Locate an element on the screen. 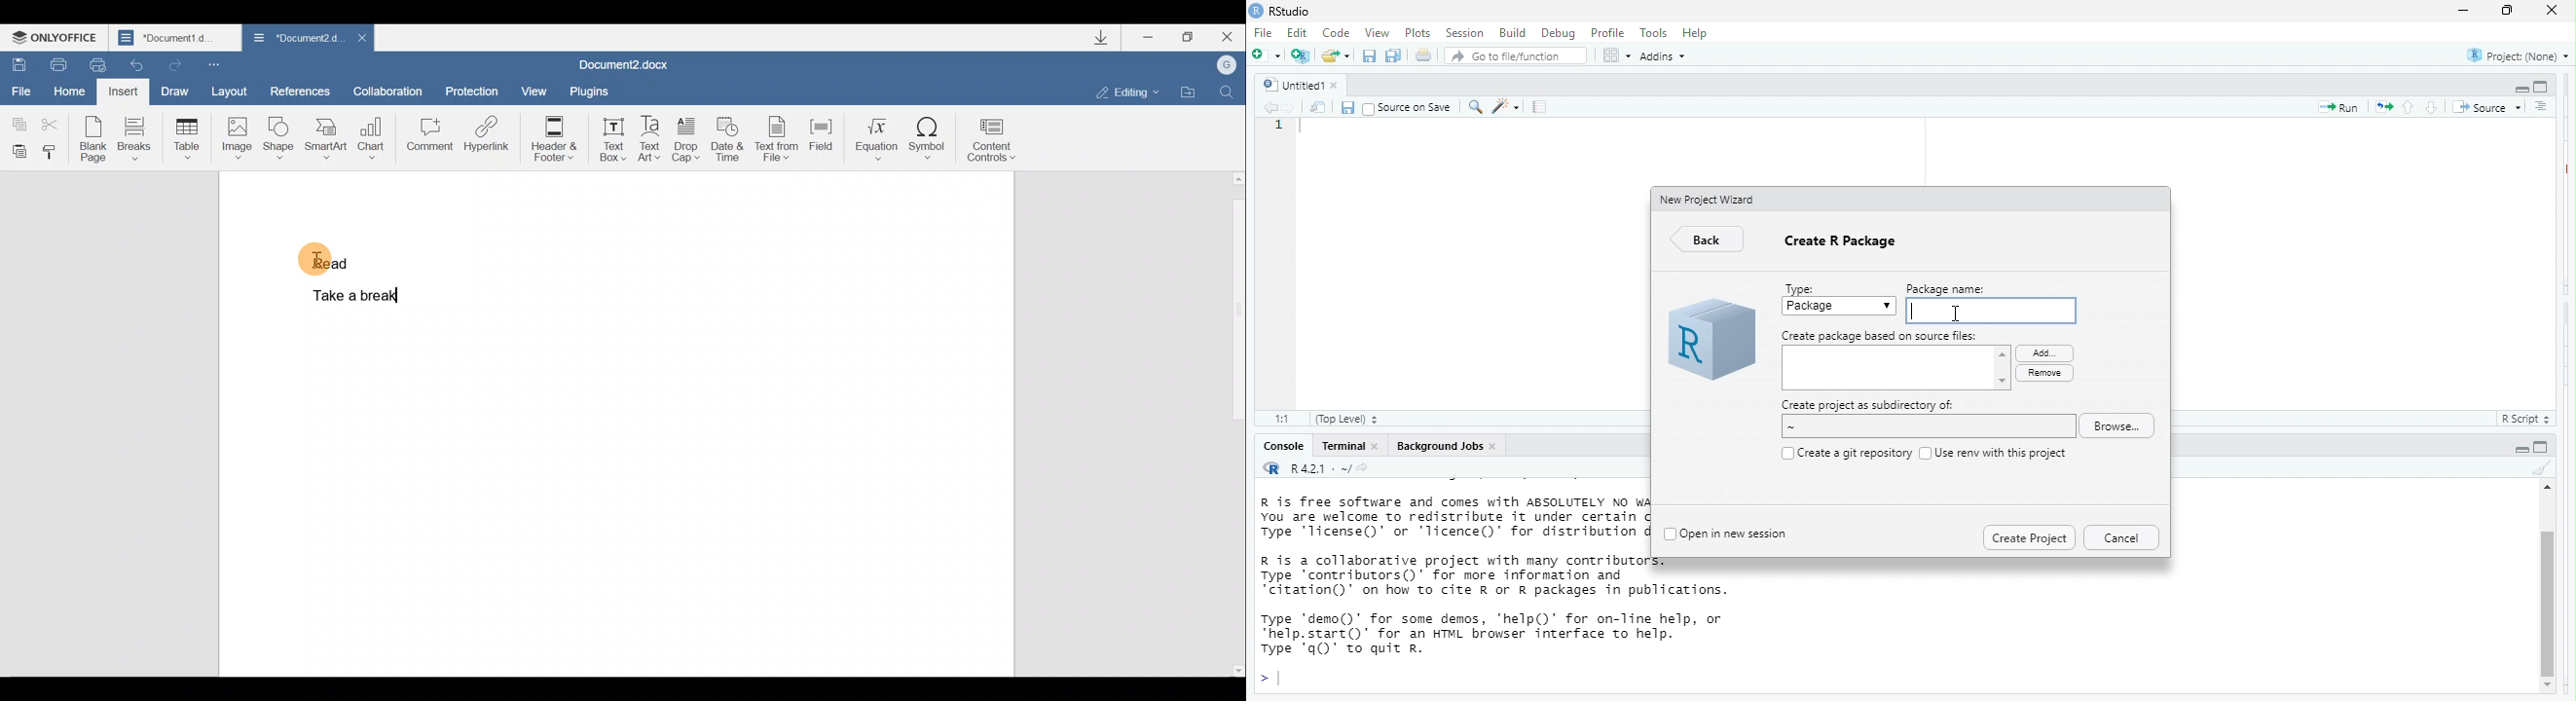 The height and width of the screenshot is (728, 2576). typing cursor is located at coordinates (1271, 679).